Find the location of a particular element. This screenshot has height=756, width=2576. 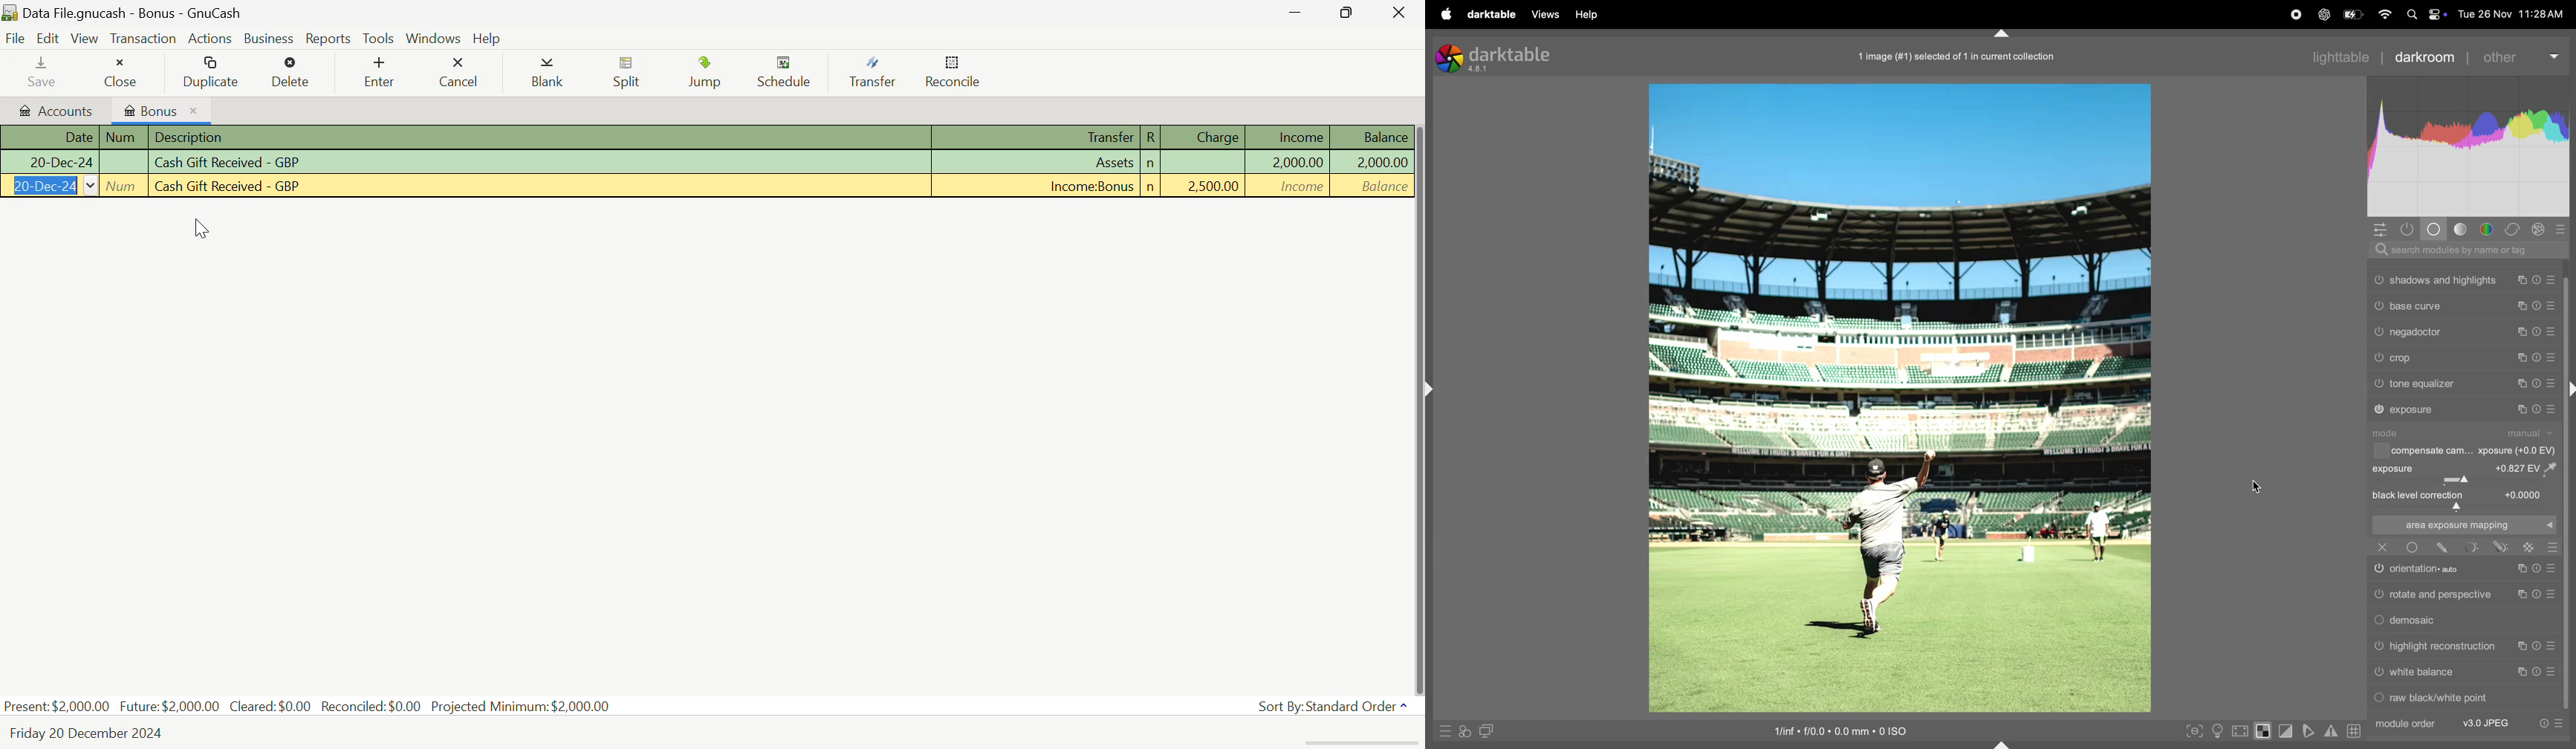

Restore Down is located at coordinates (1298, 12).